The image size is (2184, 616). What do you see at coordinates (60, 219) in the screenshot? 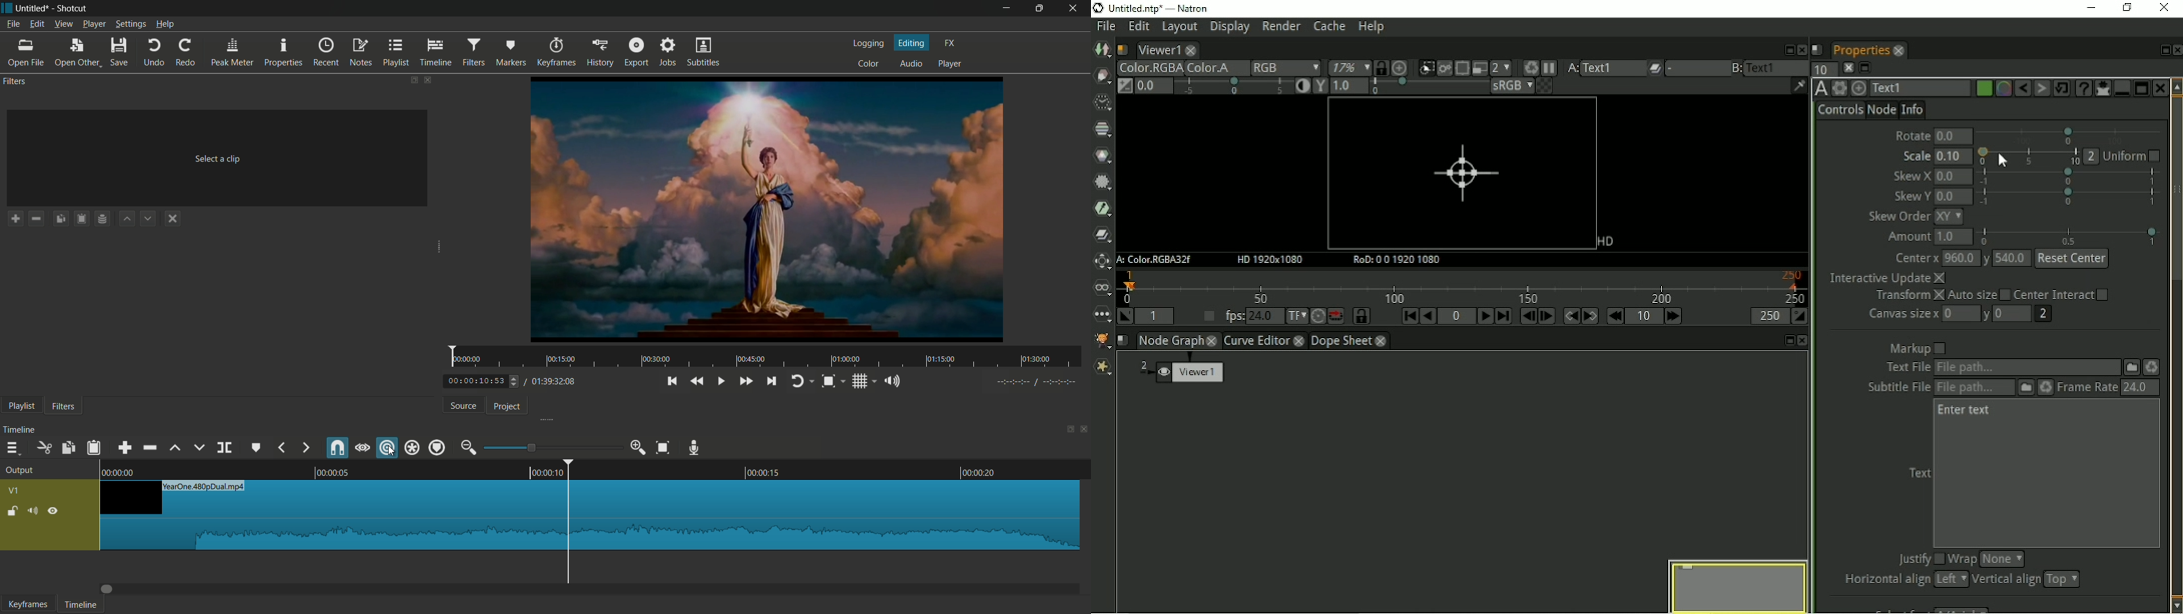
I see `copy checked filters` at bounding box center [60, 219].